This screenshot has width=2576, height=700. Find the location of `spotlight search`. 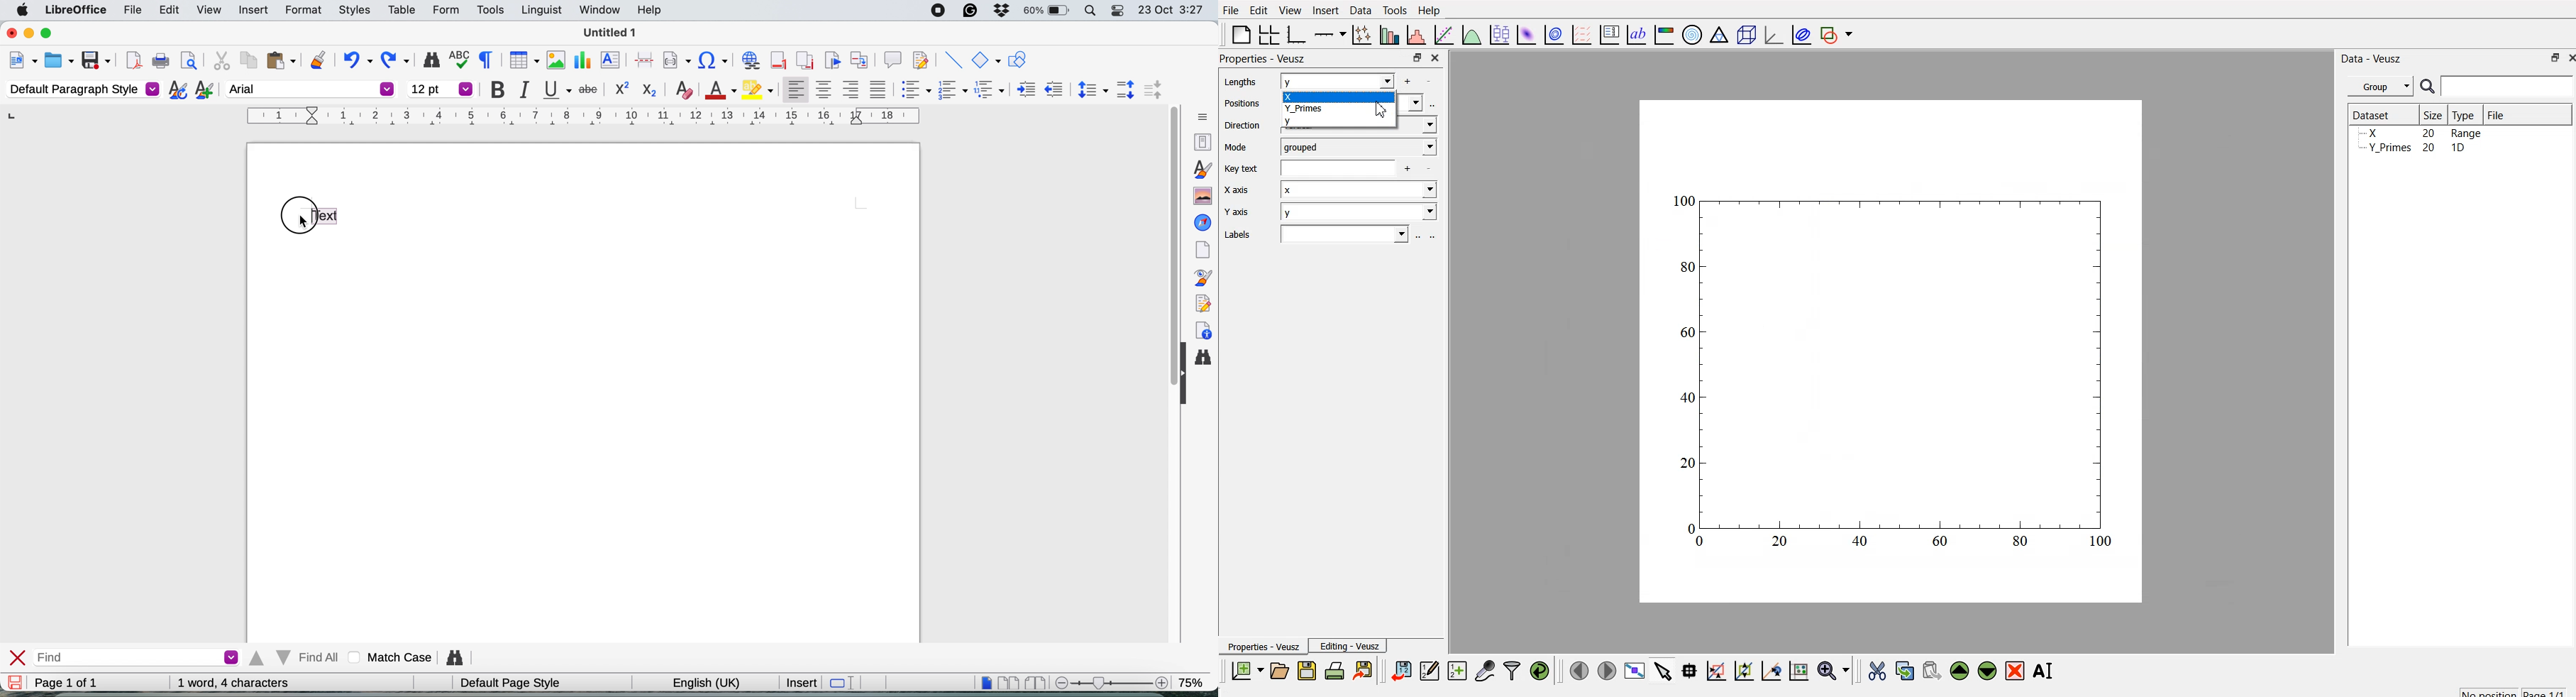

spotlight search is located at coordinates (1089, 11).